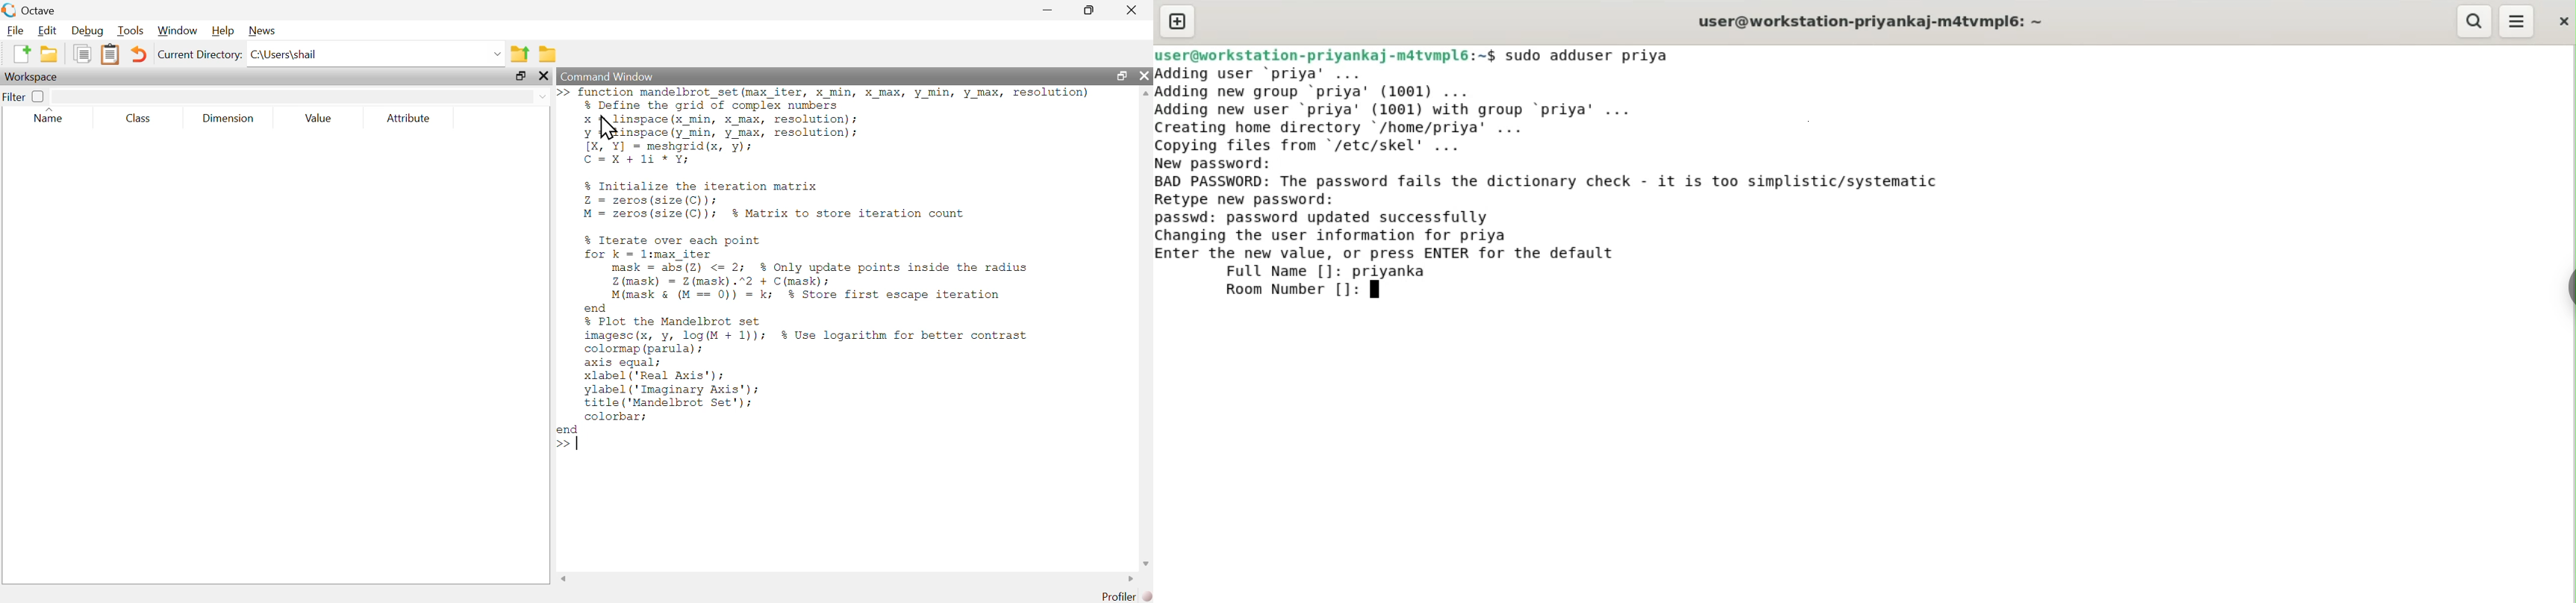 The height and width of the screenshot is (616, 2576). What do you see at coordinates (2475, 22) in the screenshot?
I see `search` at bounding box center [2475, 22].